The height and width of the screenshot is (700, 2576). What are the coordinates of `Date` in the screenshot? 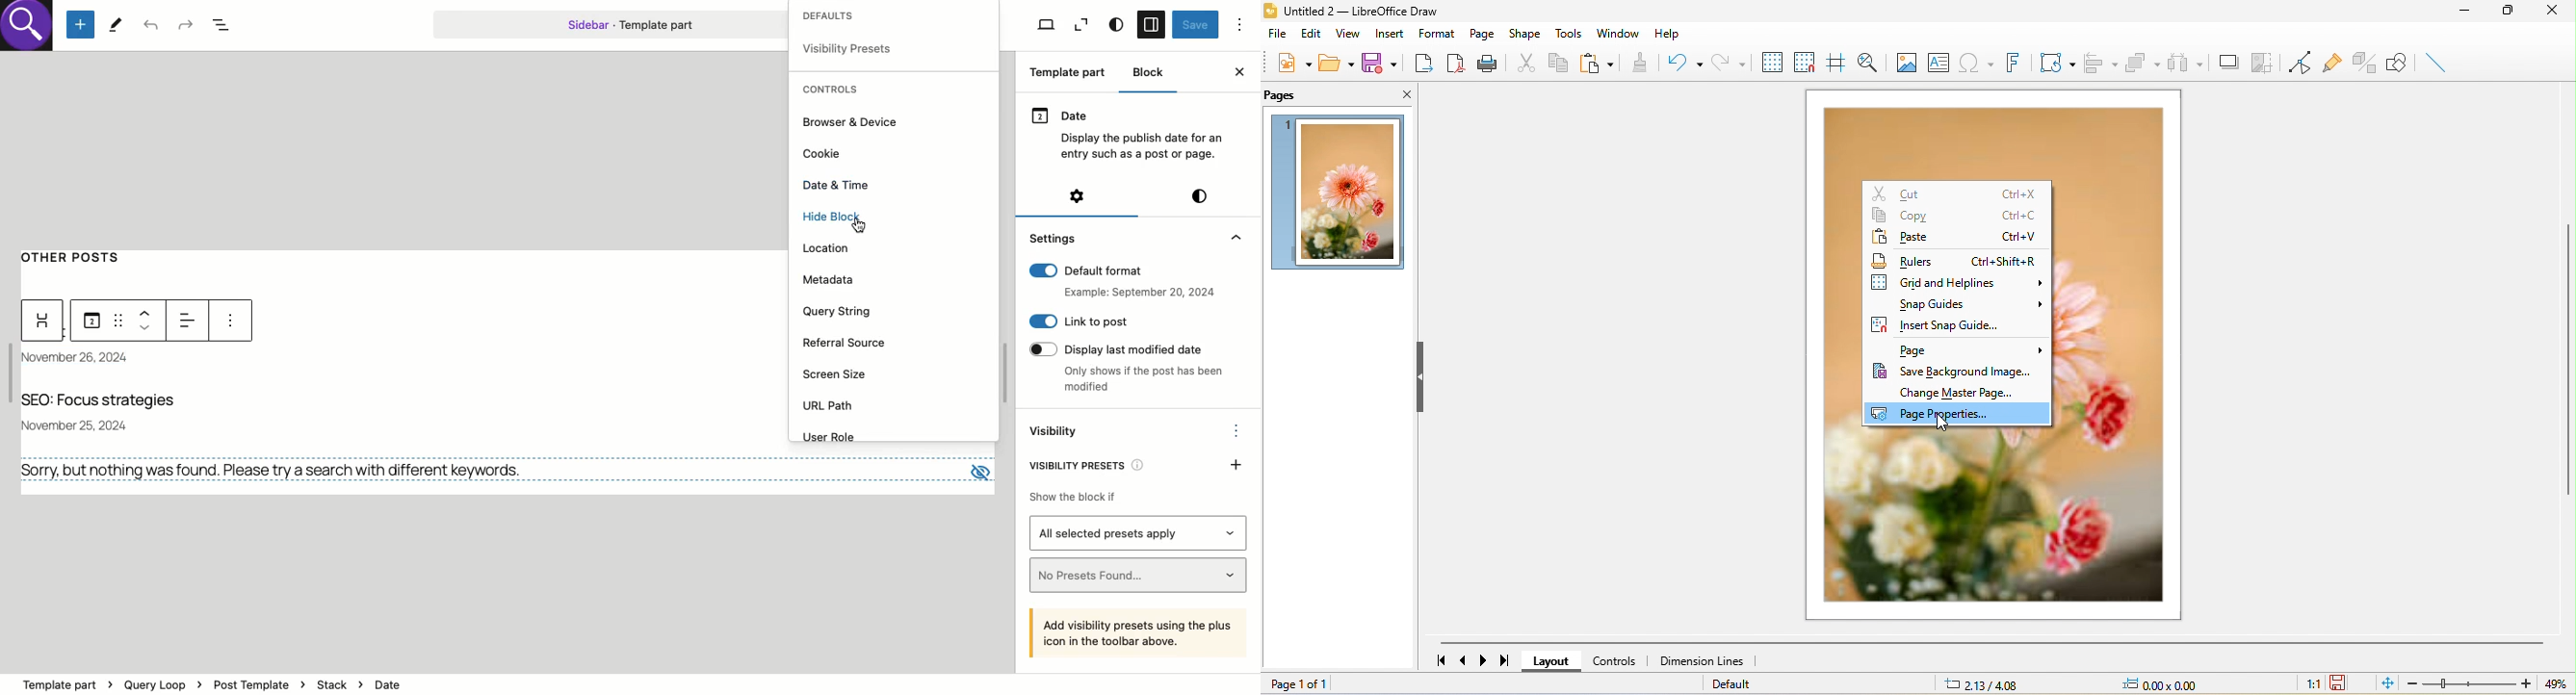 It's located at (86, 359).